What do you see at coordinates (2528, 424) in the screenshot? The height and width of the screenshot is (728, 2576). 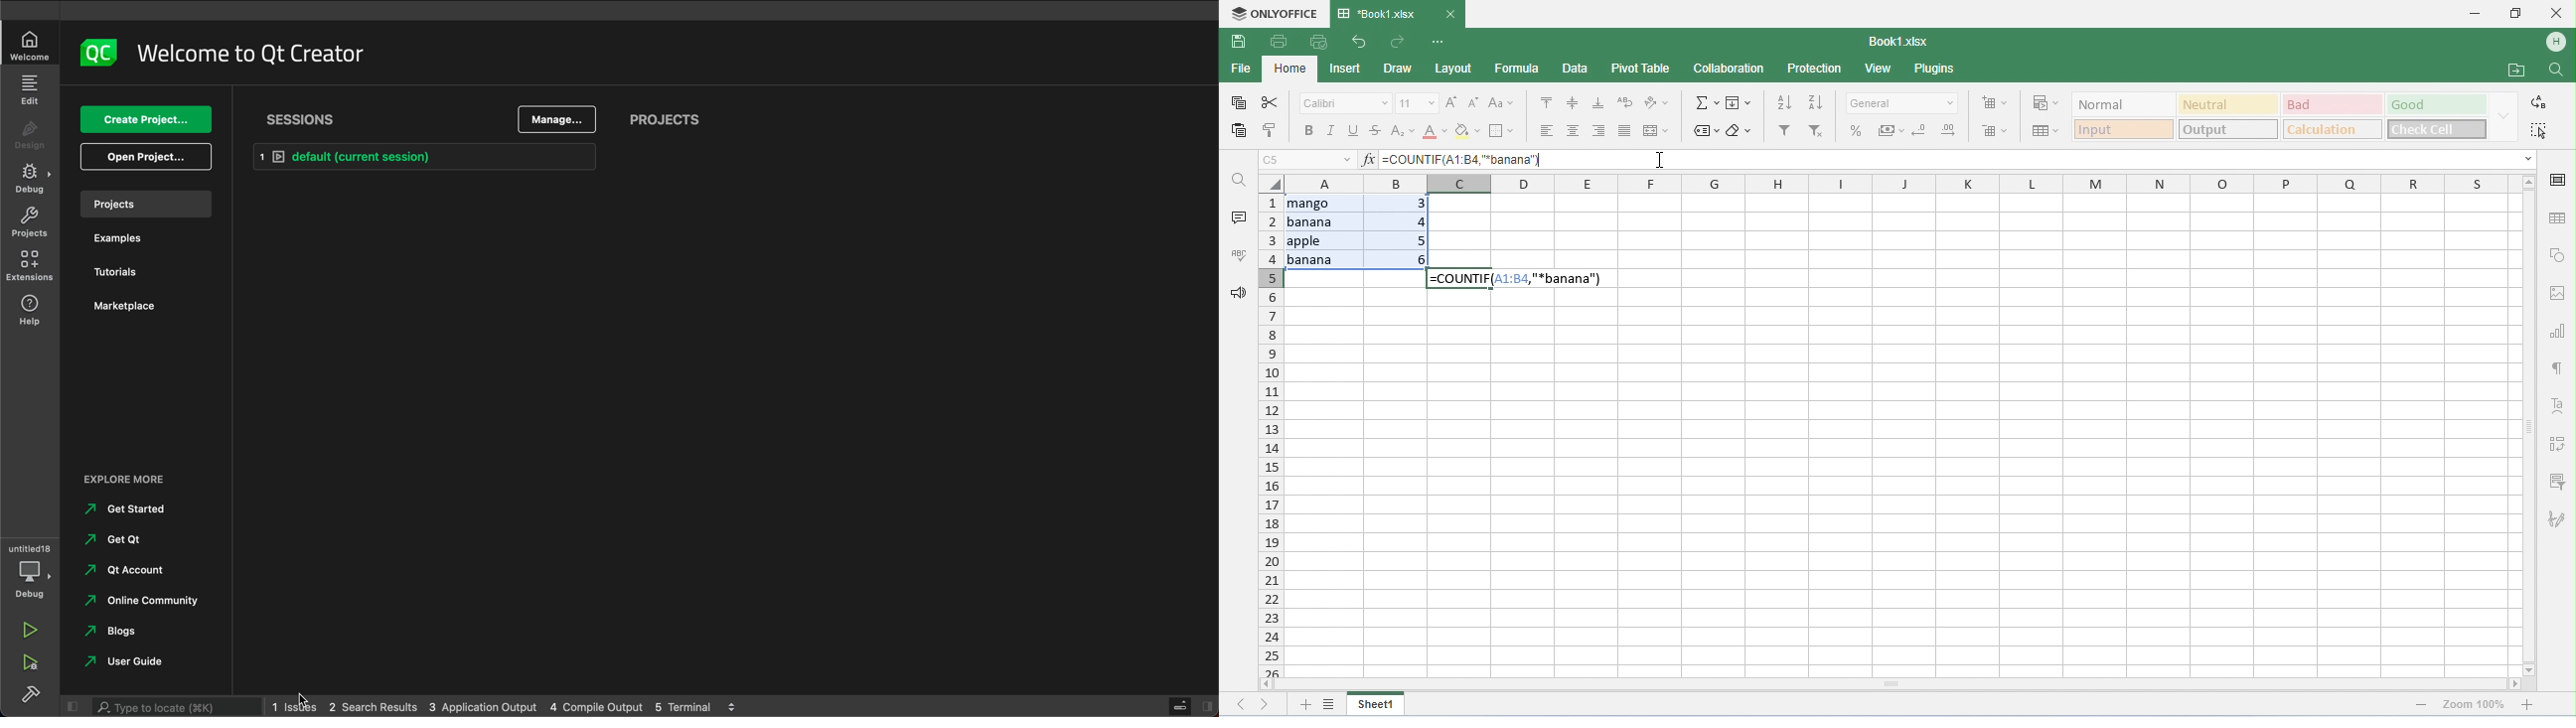 I see `vertical scroll bar` at bounding box center [2528, 424].